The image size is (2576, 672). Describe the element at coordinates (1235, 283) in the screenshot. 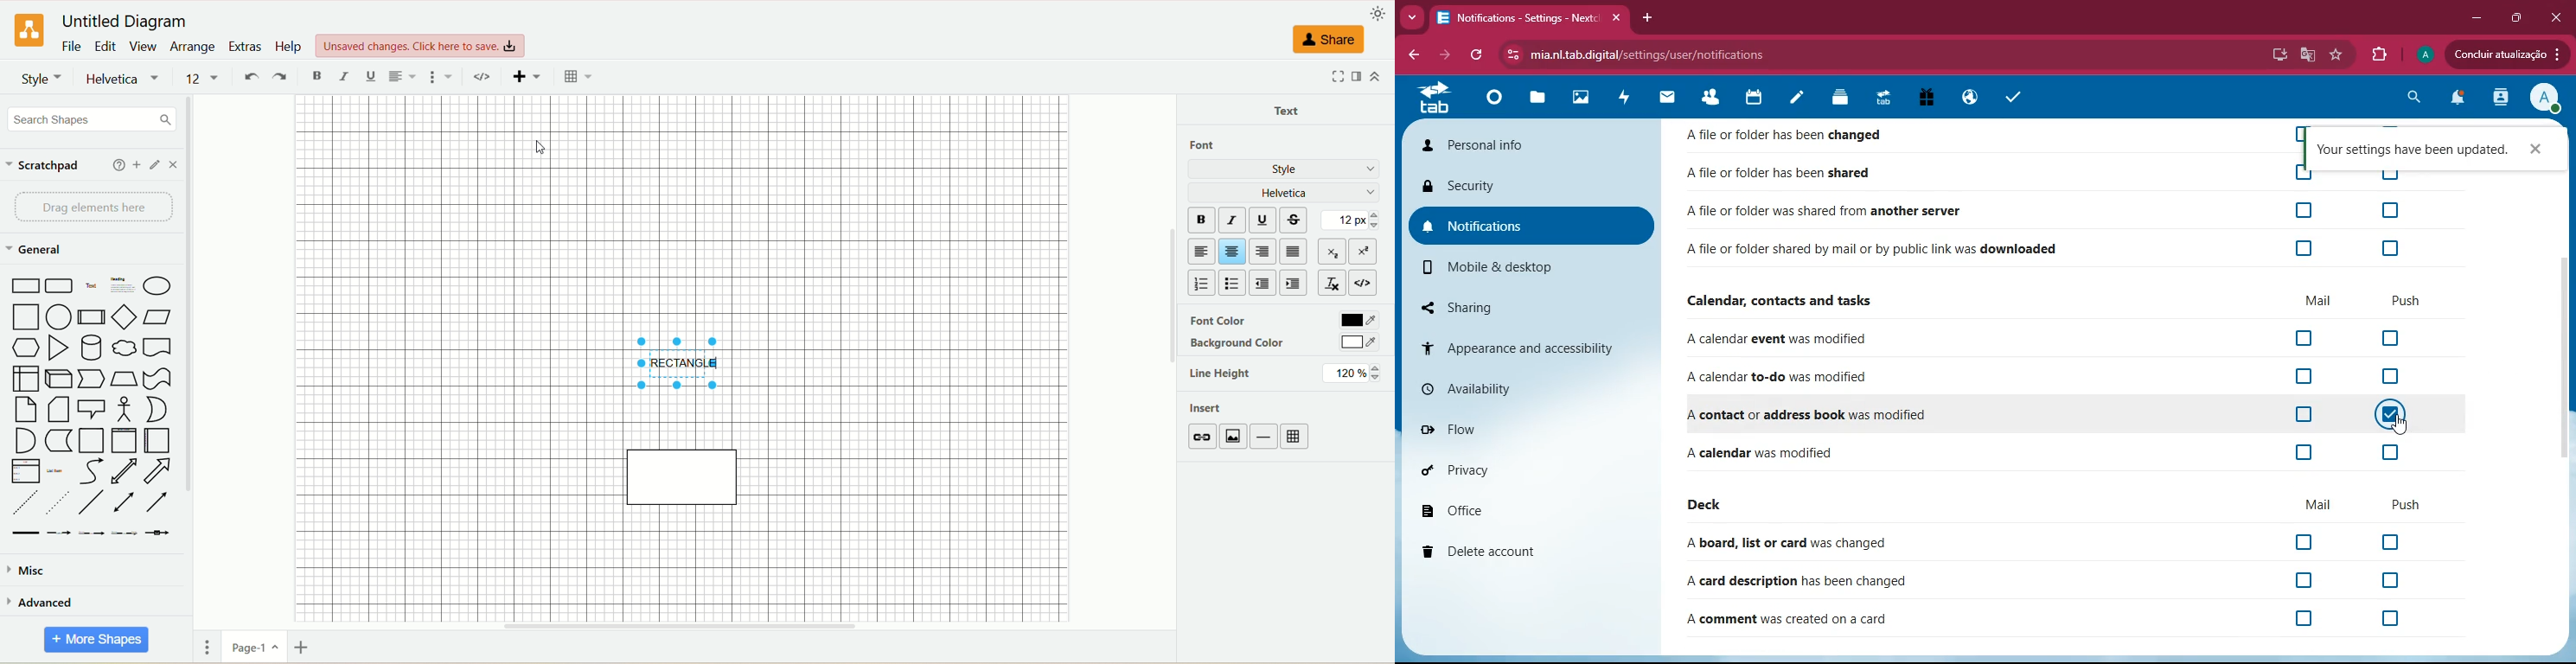

I see `bulleted list` at that location.